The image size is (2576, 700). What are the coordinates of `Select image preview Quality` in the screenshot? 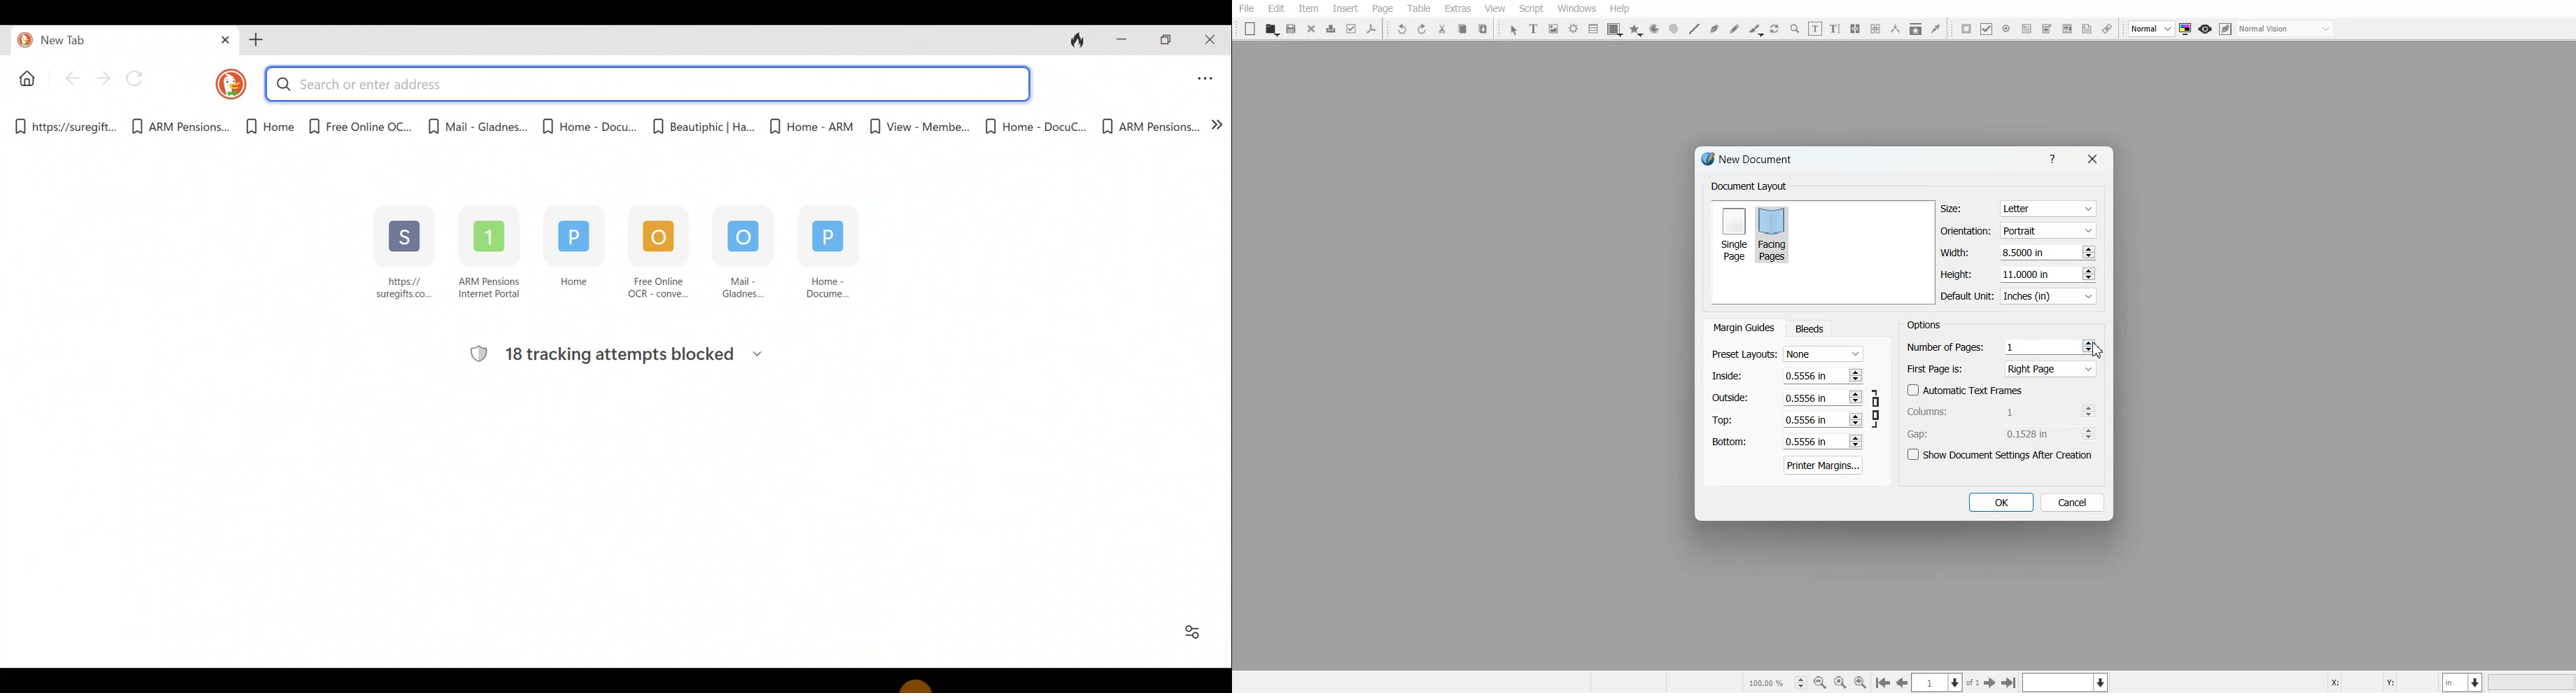 It's located at (2152, 29).